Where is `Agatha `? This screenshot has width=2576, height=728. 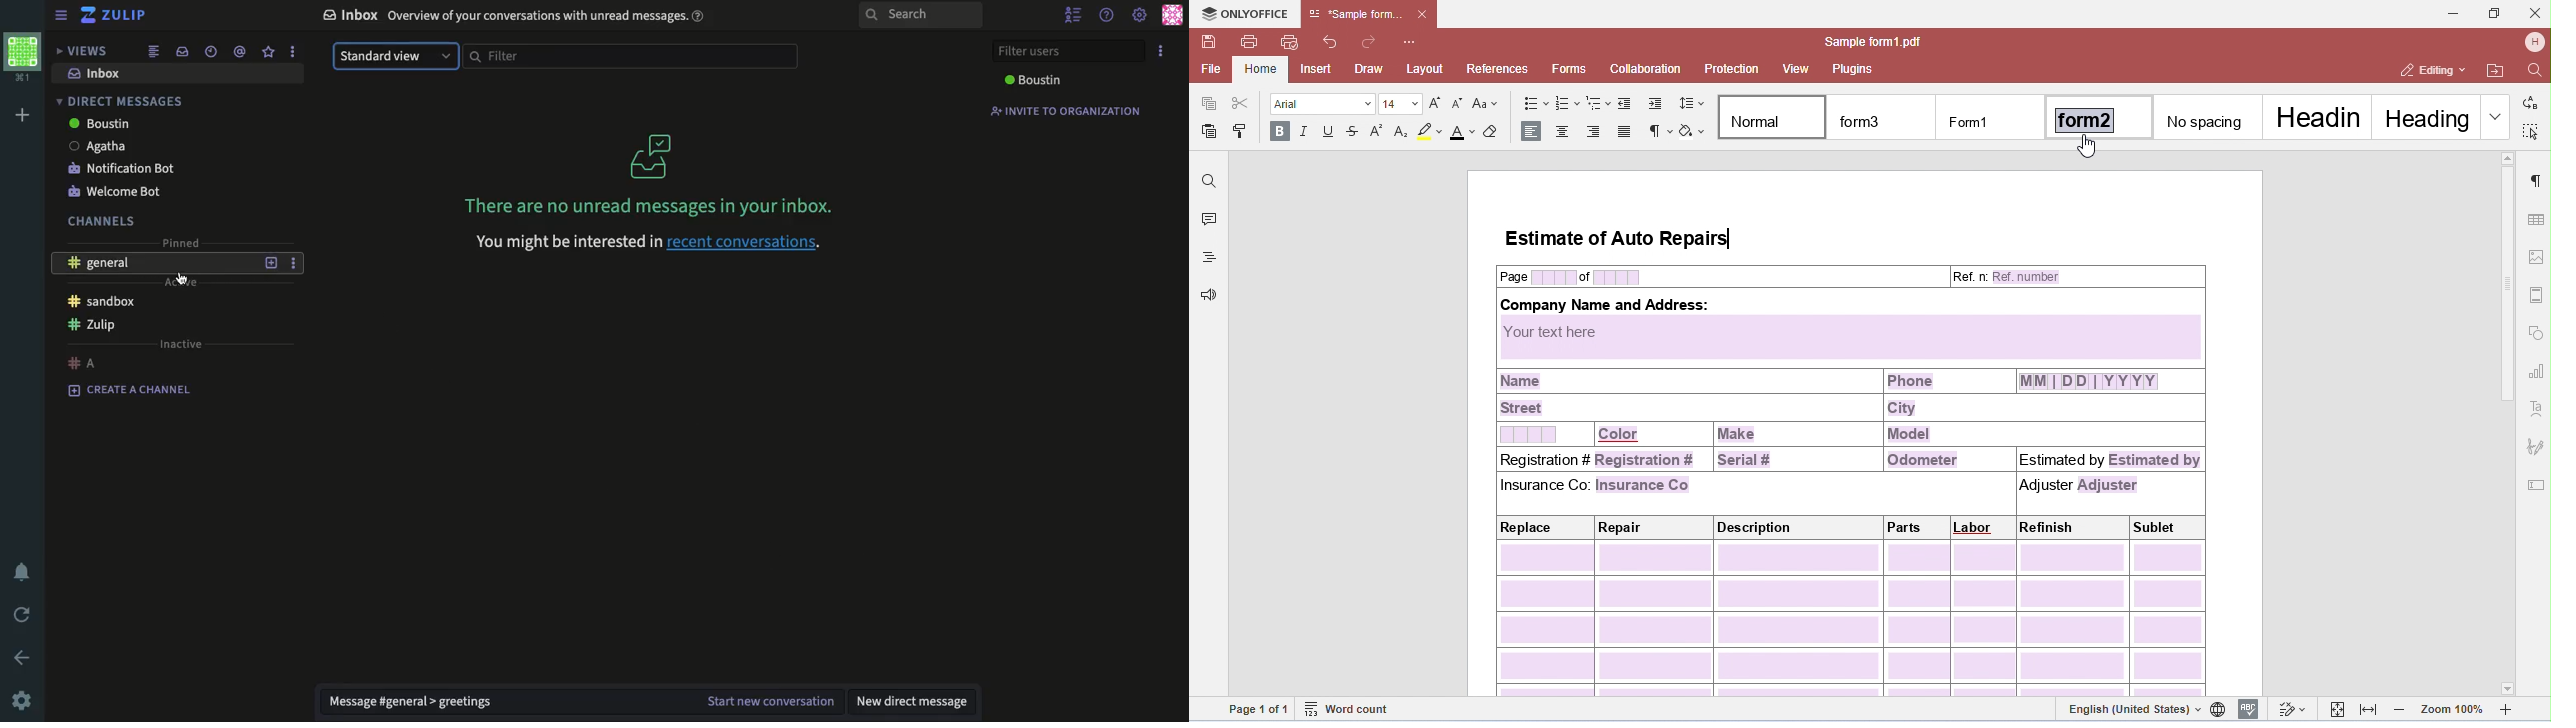
Agatha  is located at coordinates (97, 145).